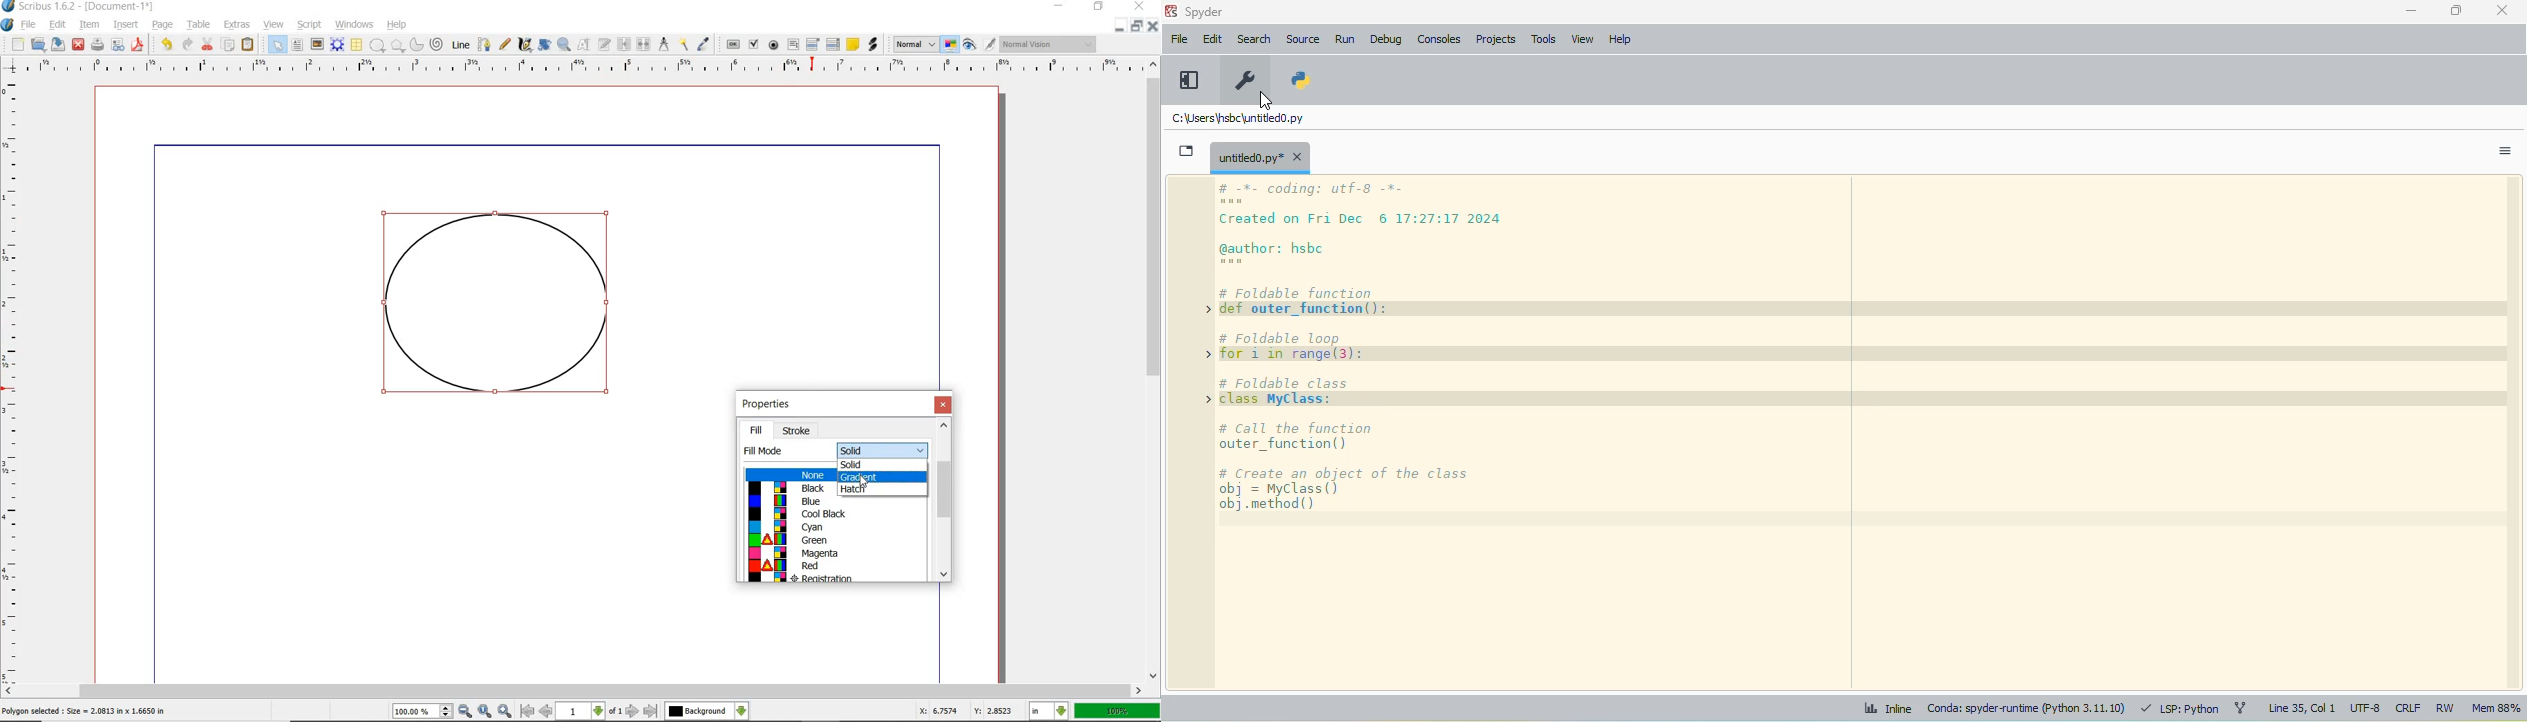 The height and width of the screenshot is (728, 2548). What do you see at coordinates (2505, 152) in the screenshot?
I see `options` at bounding box center [2505, 152].